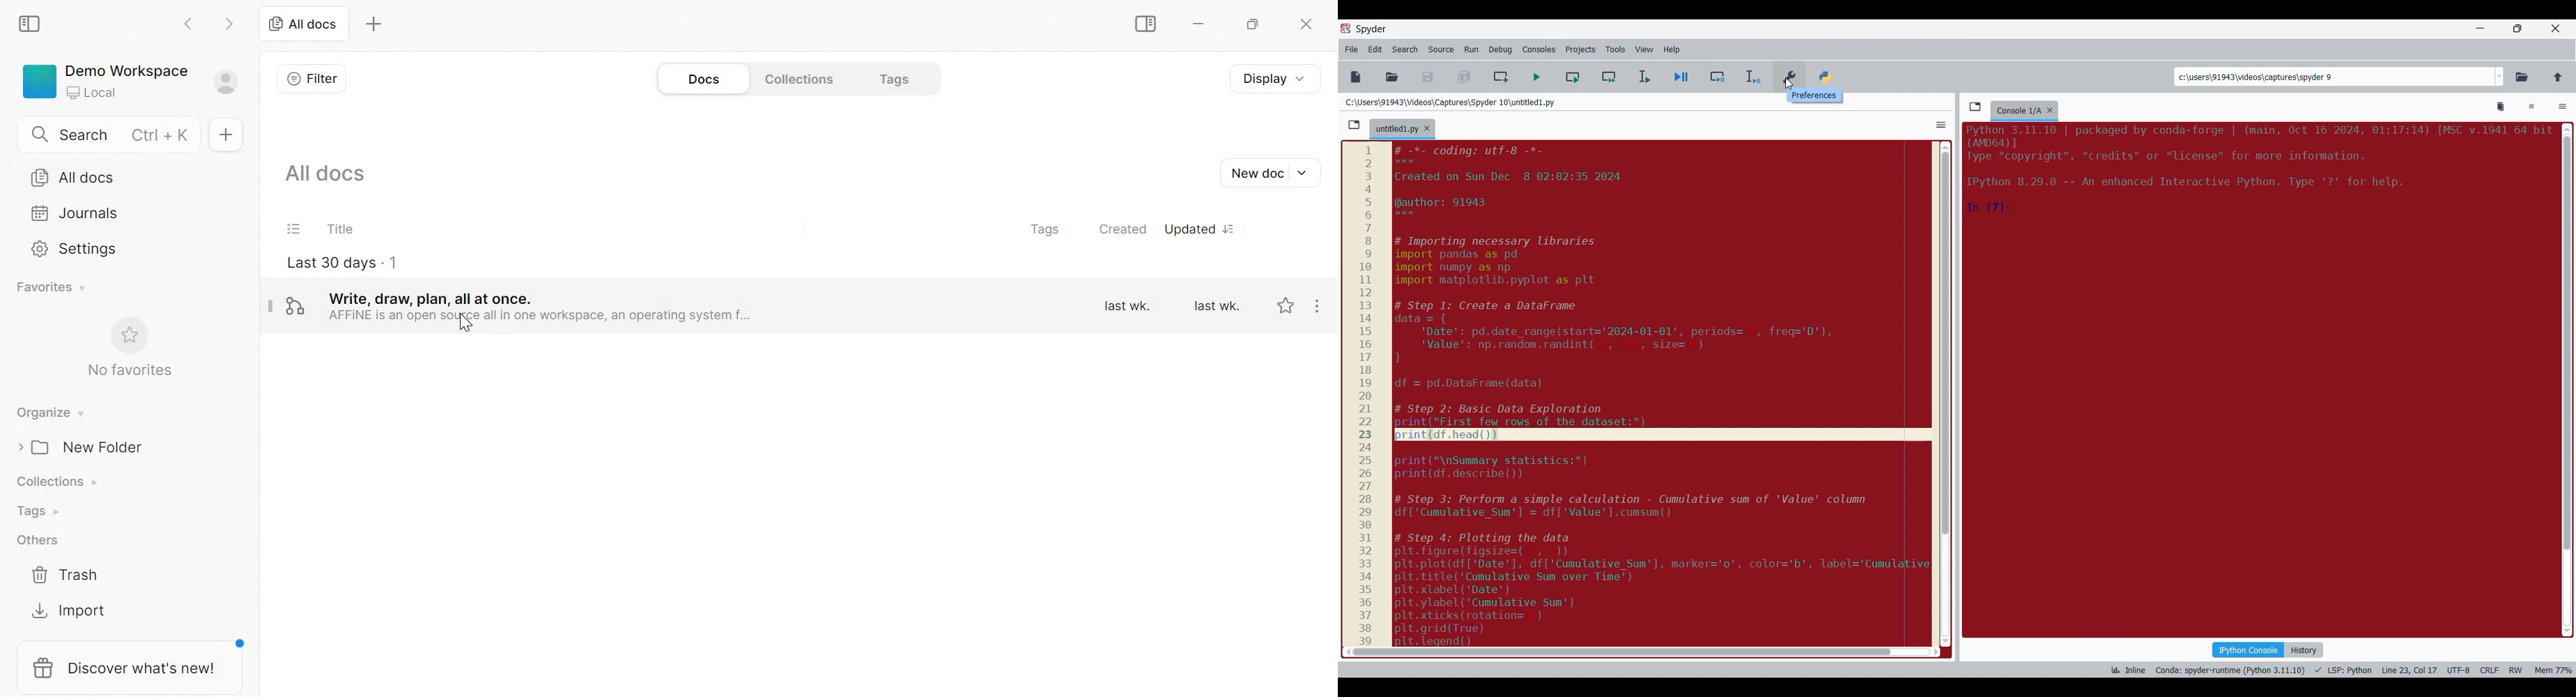 This screenshot has height=700, width=2576. I want to click on Search Ctrl+K, so click(111, 132).